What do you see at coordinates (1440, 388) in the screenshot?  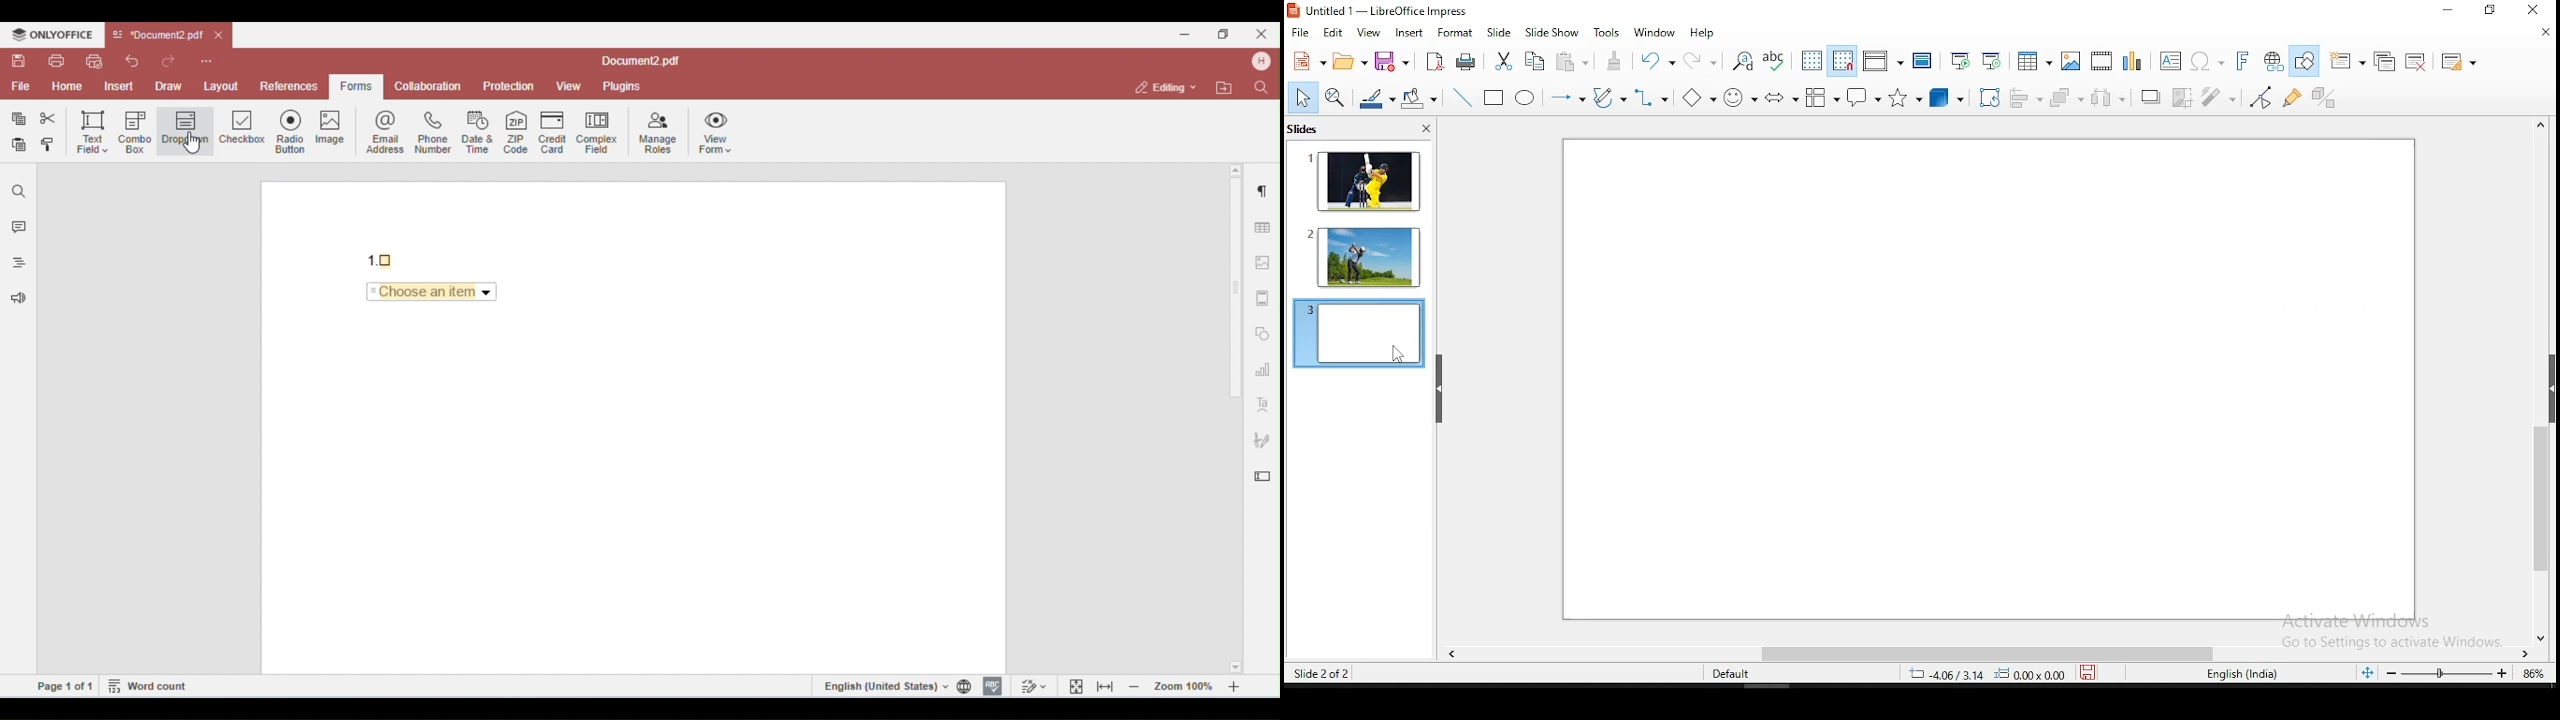 I see `hide` at bounding box center [1440, 388].